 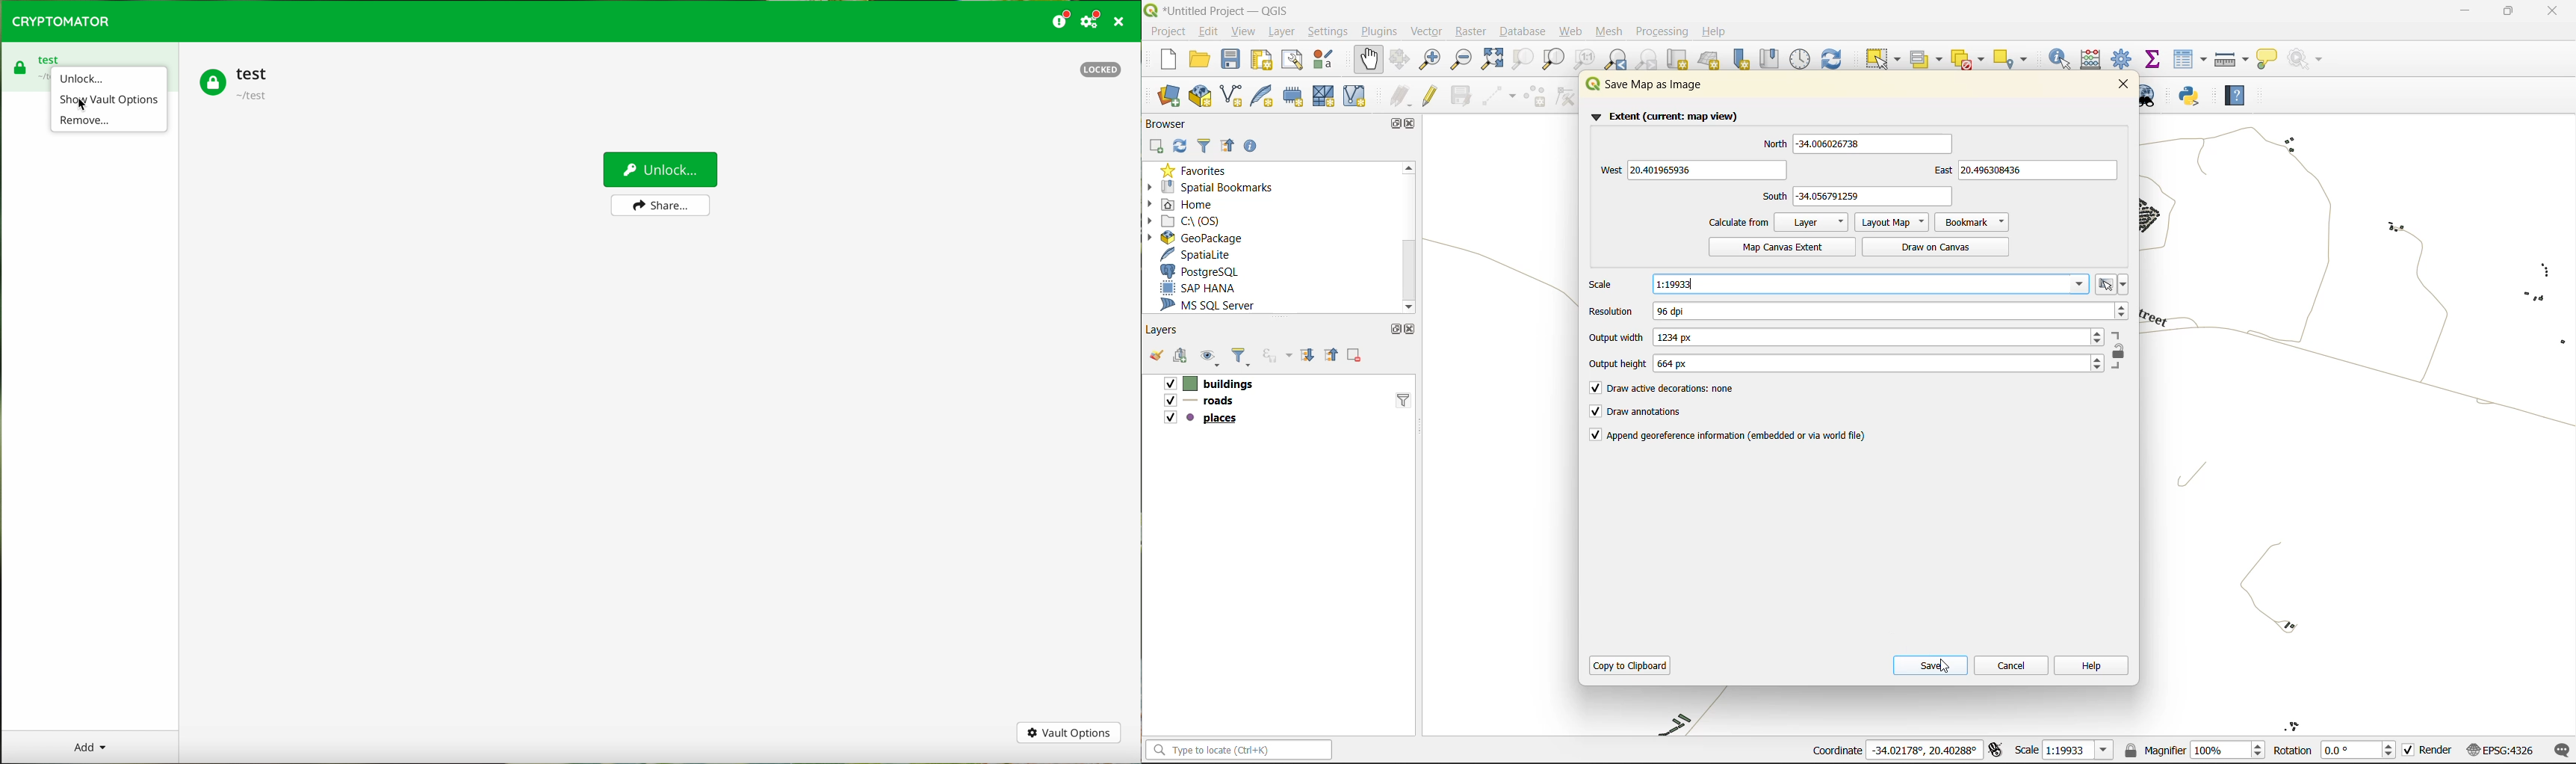 What do you see at coordinates (1167, 30) in the screenshot?
I see `project` at bounding box center [1167, 30].